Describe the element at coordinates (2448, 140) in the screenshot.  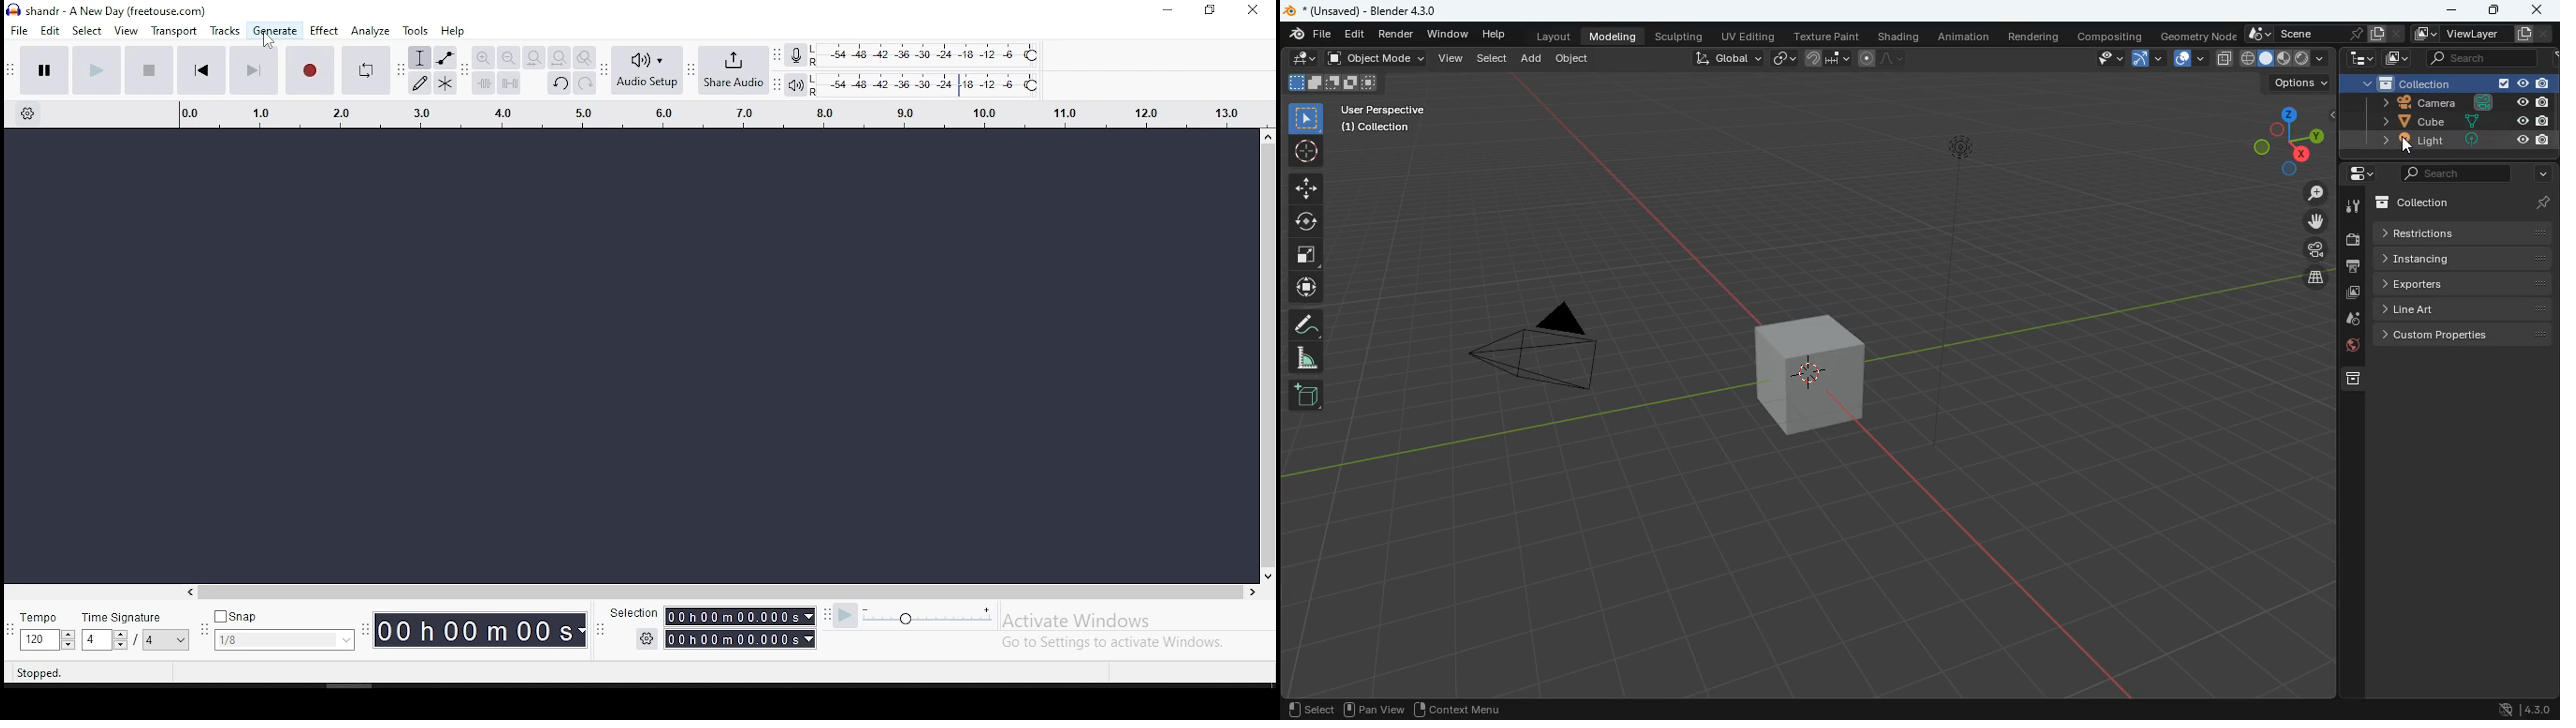
I see `light` at that location.